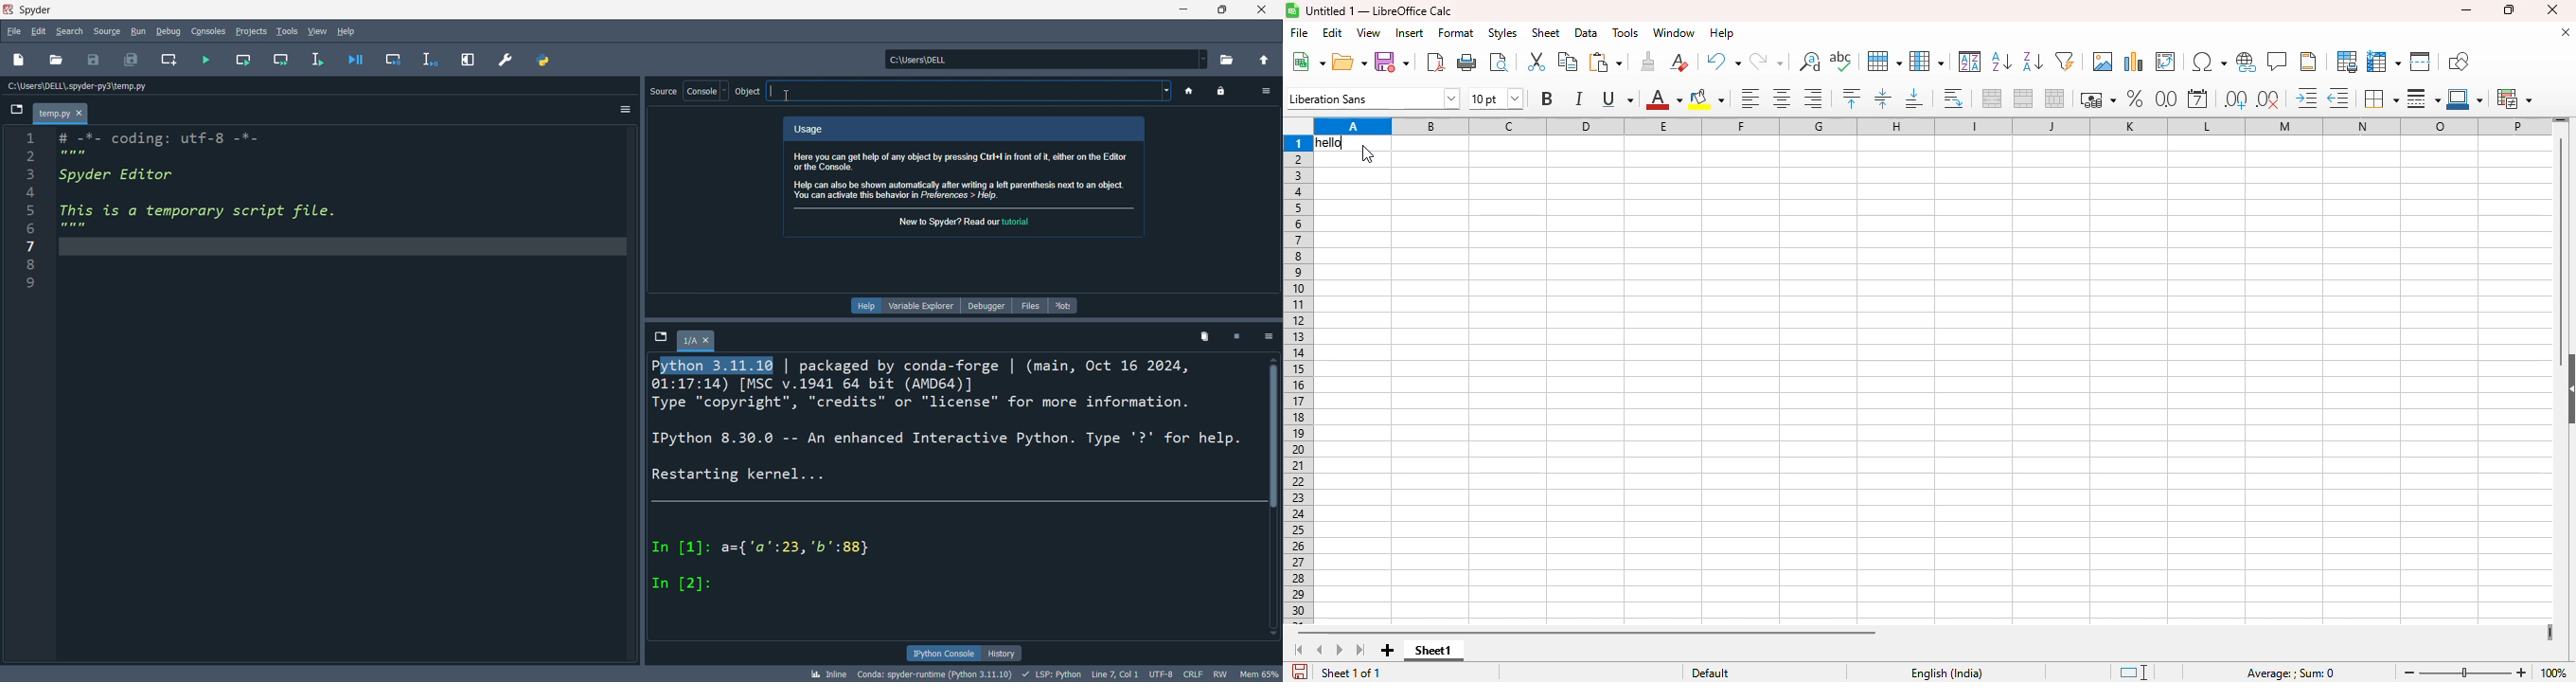  What do you see at coordinates (2380, 99) in the screenshot?
I see `borders` at bounding box center [2380, 99].